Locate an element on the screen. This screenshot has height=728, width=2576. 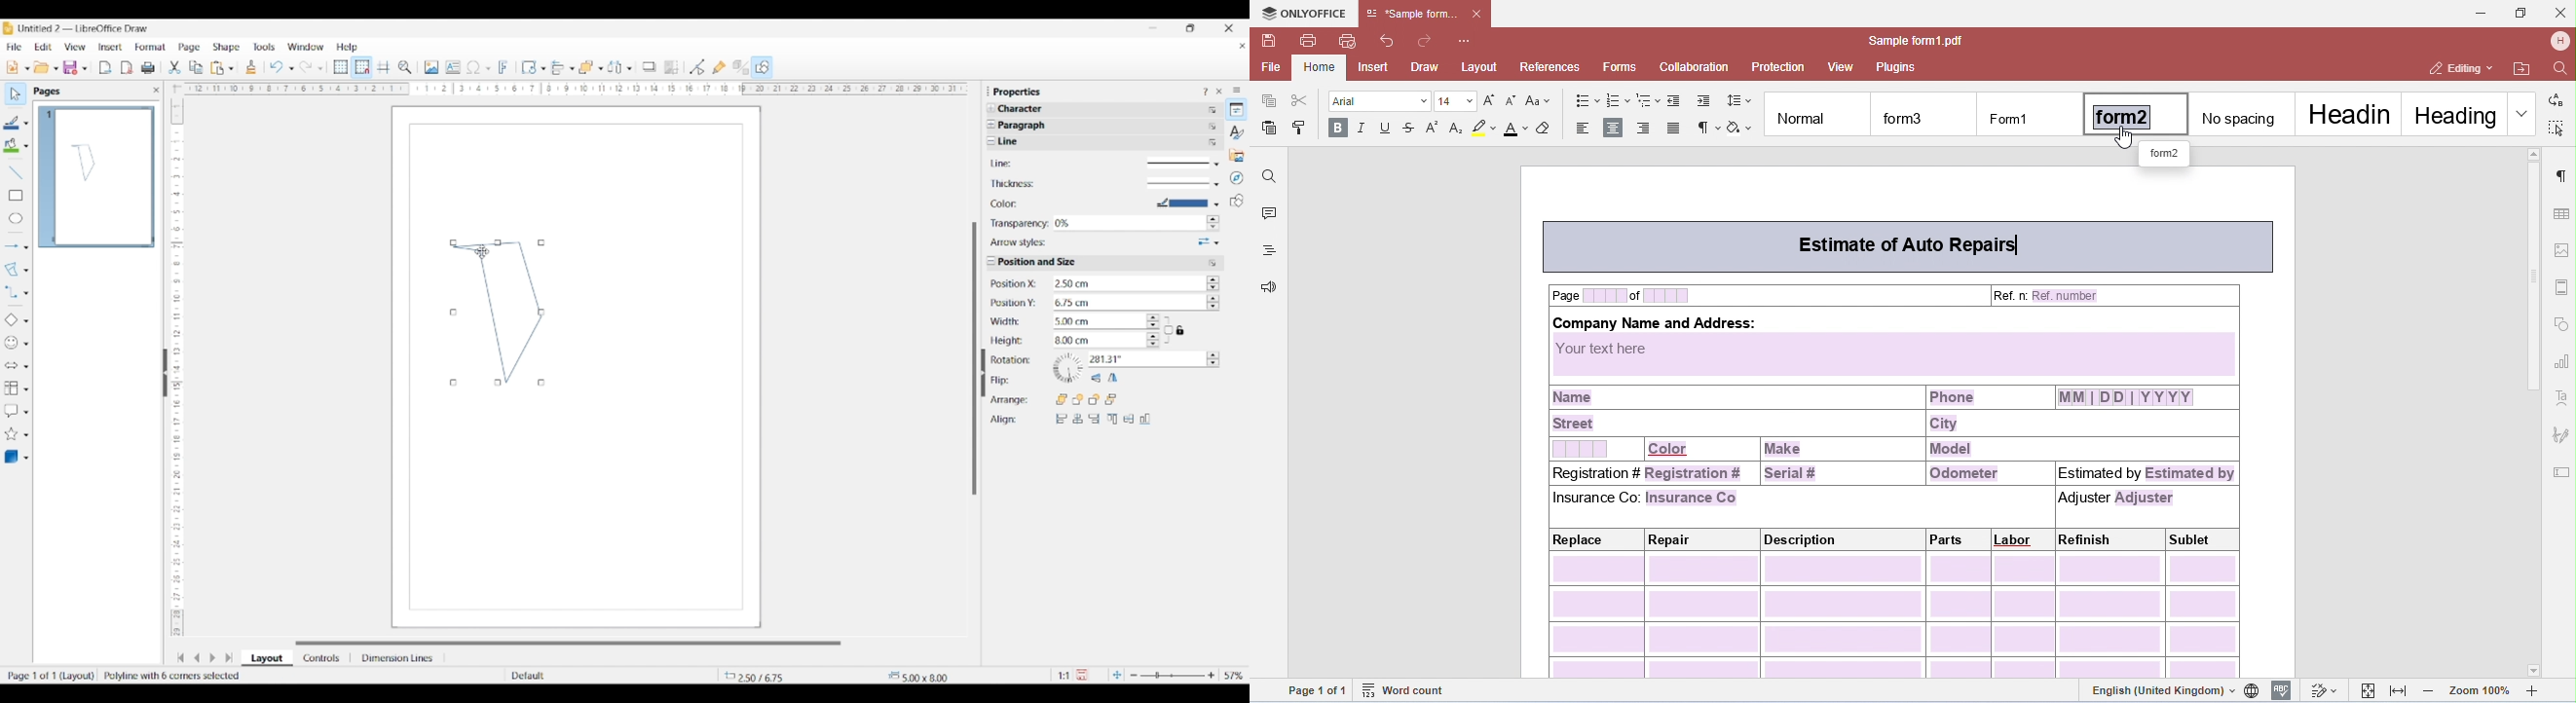
Chosen select object to distribute is located at coordinates (615, 67).